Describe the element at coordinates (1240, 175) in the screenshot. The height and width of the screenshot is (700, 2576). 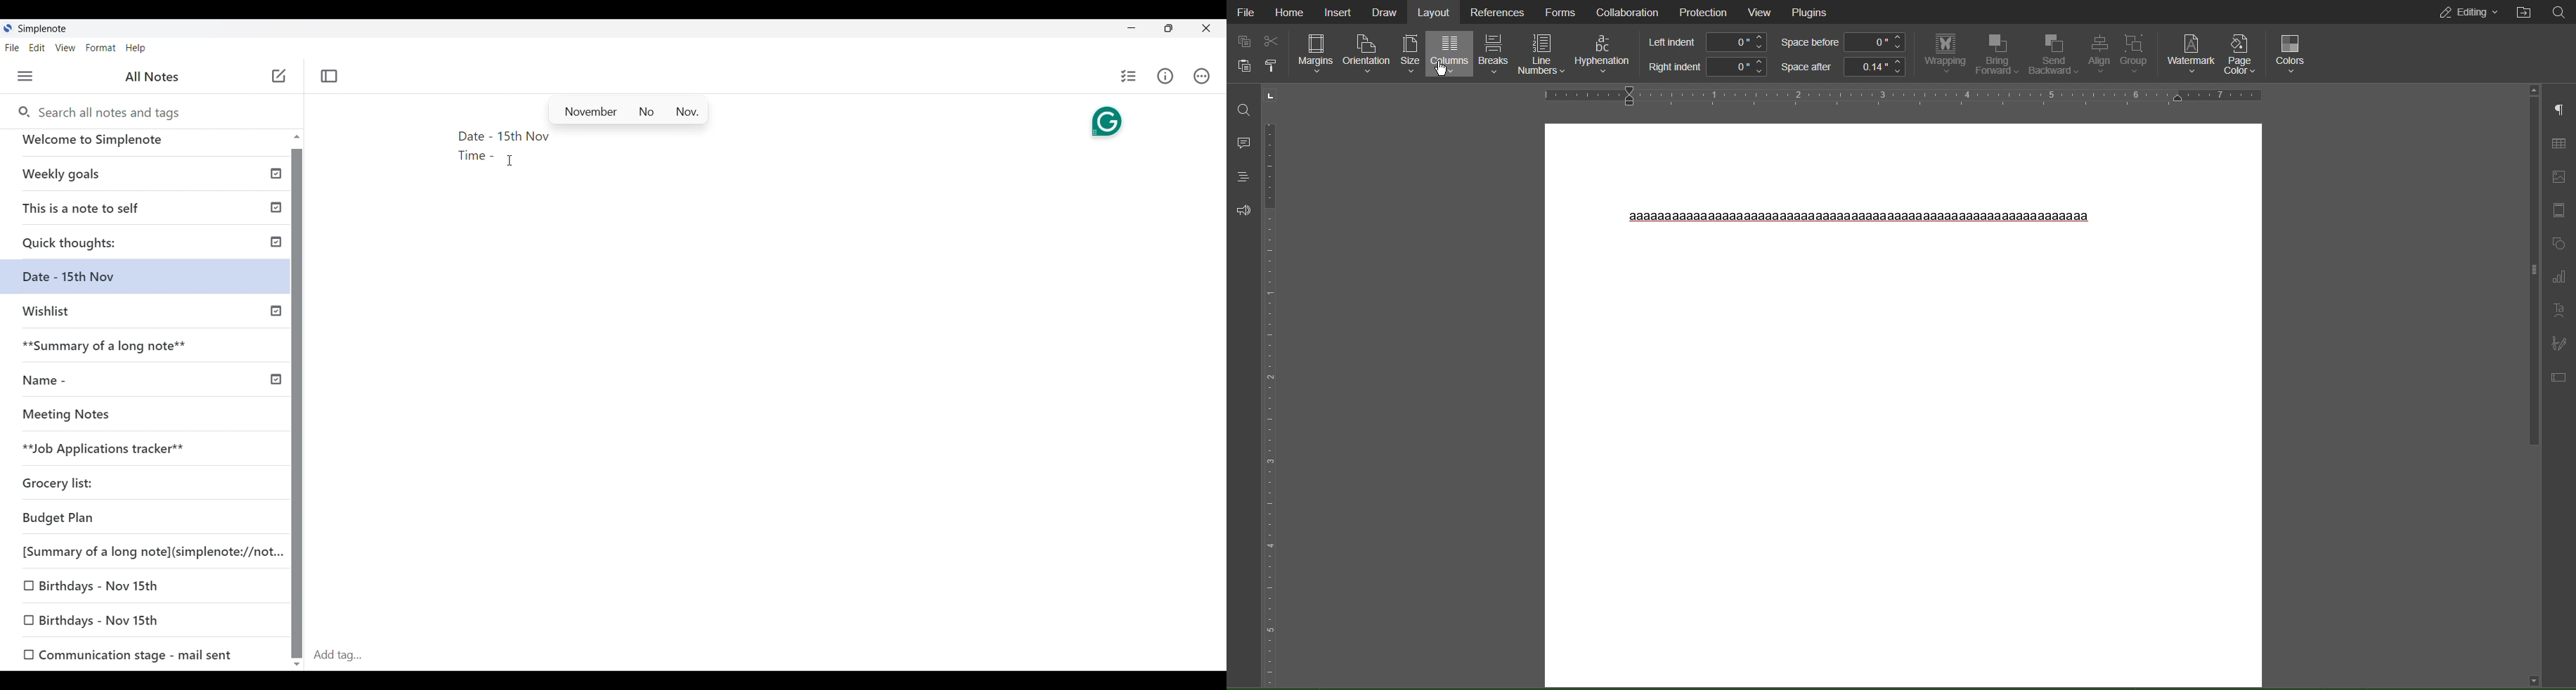
I see `Headings` at that location.